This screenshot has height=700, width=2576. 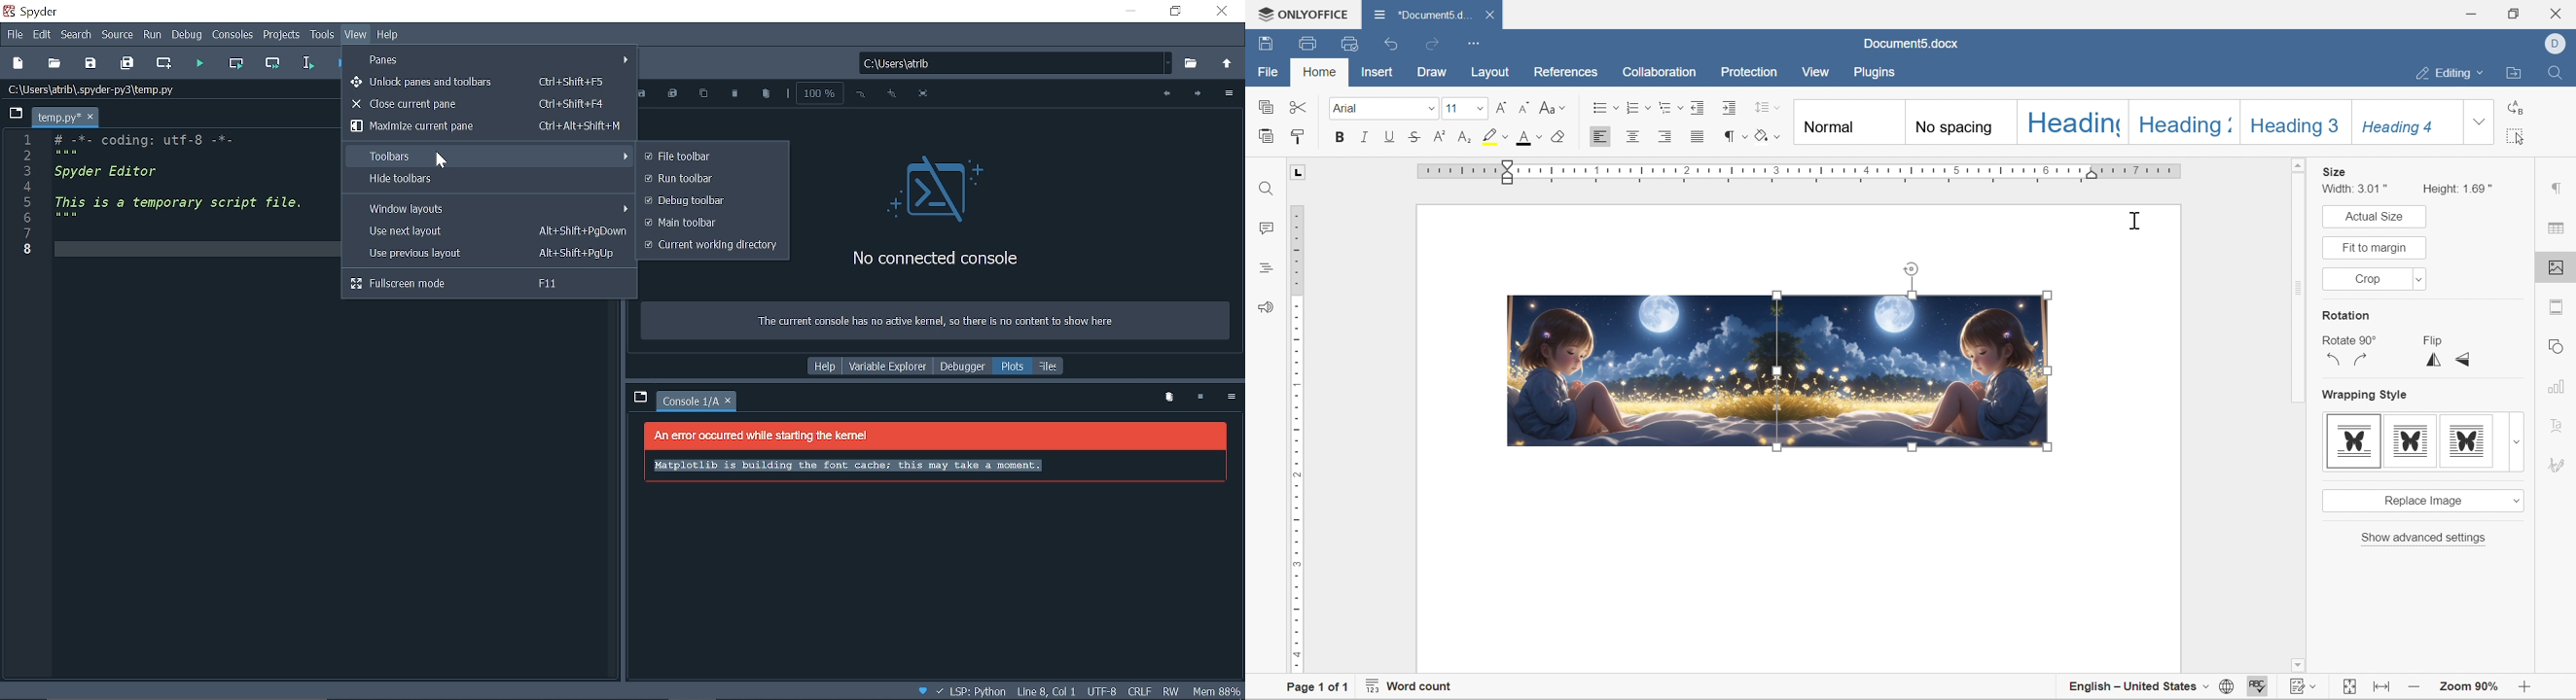 What do you see at coordinates (1353, 42) in the screenshot?
I see `quick print` at bounding box center [1353, 42].